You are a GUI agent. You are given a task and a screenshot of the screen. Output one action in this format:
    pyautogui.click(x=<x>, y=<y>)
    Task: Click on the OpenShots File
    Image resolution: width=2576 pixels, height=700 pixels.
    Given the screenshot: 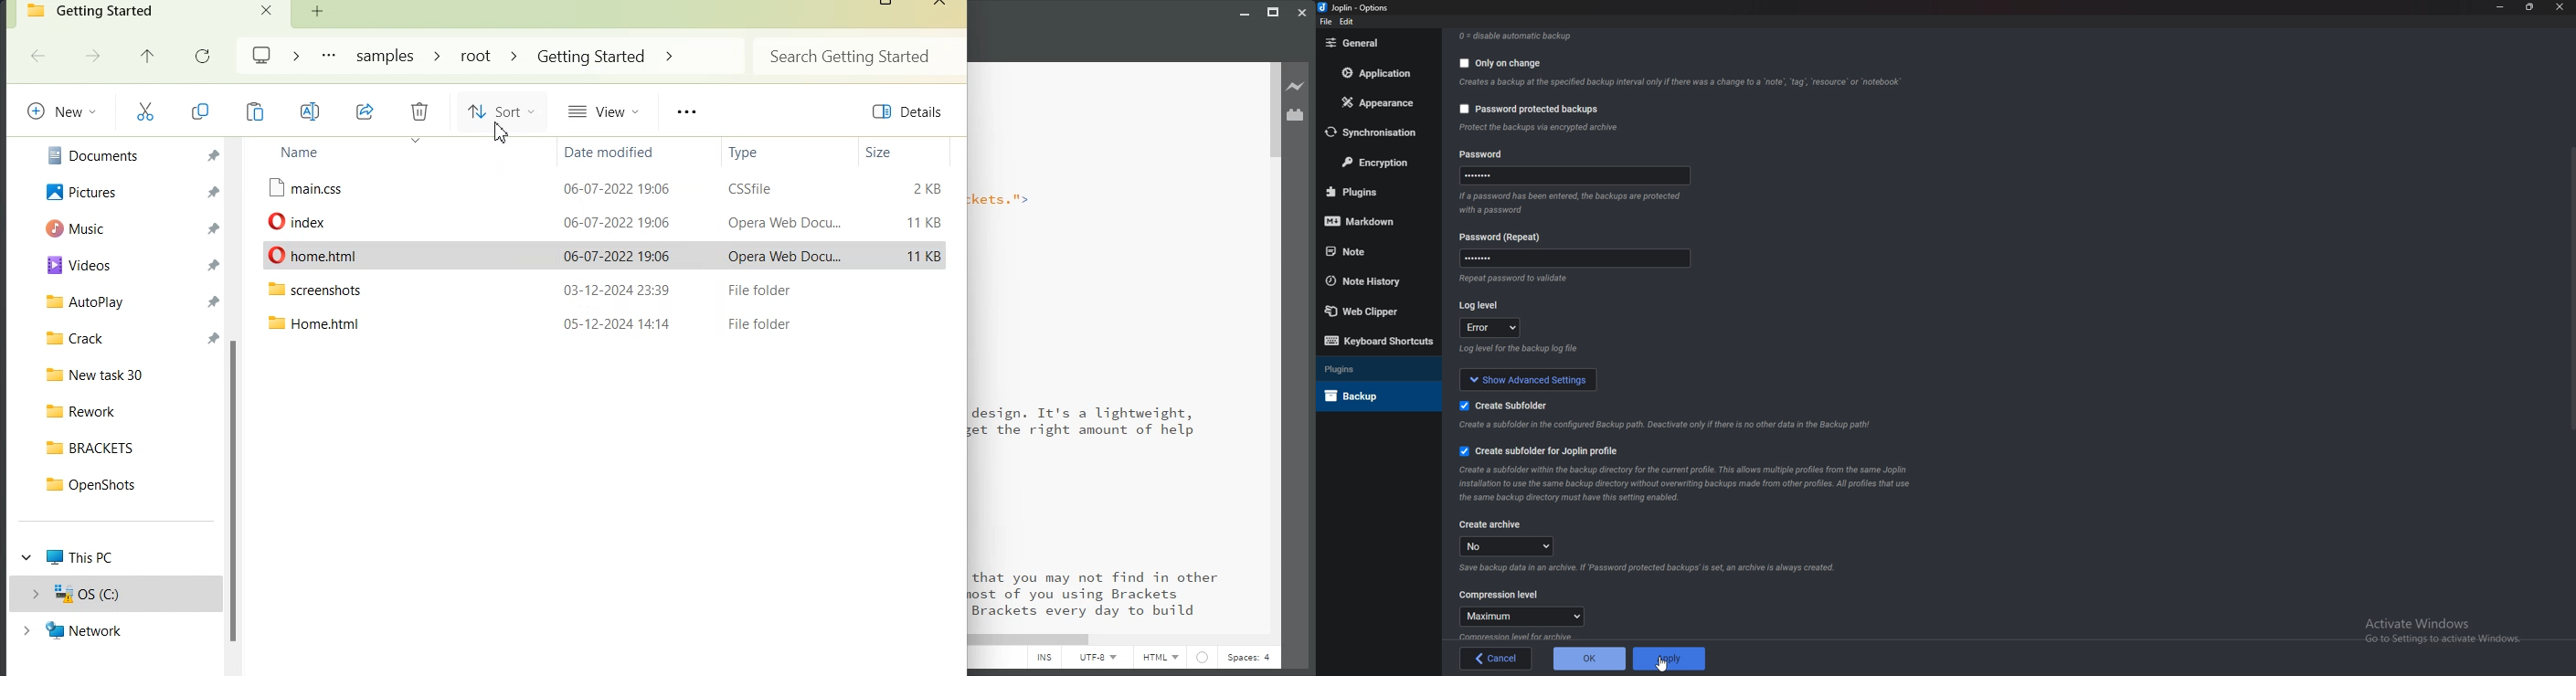 What is the action you would take?
    pyautogui.click(x=127, y=484)
    